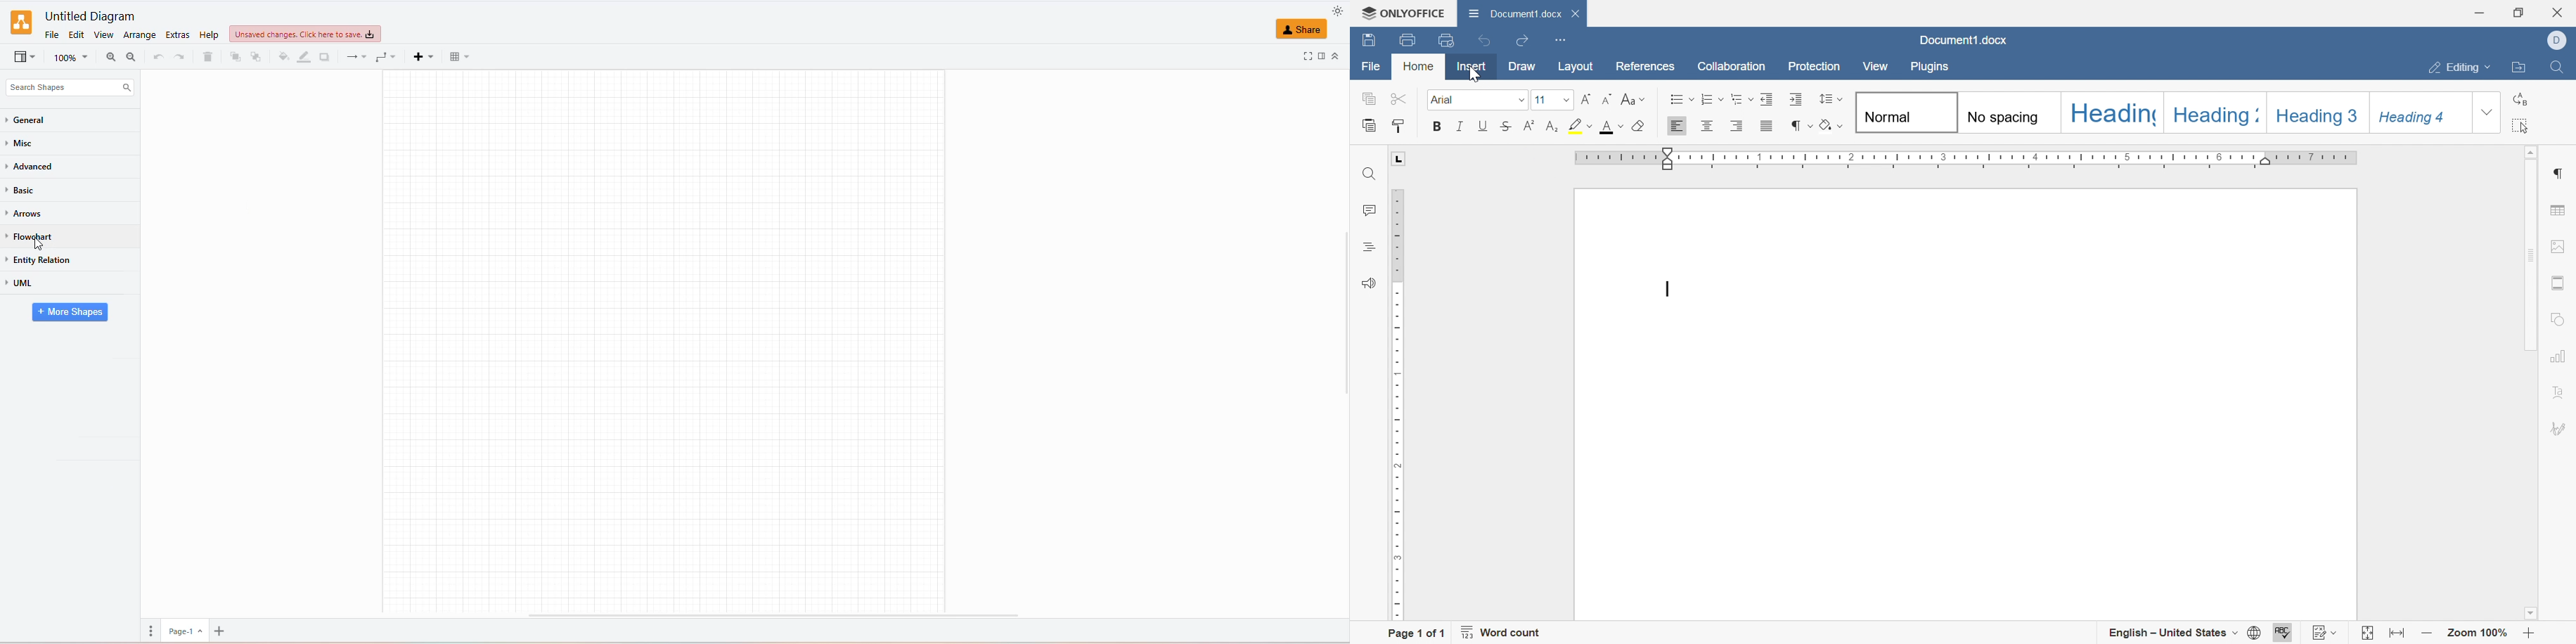 The height and width of the screenshot is (644, 2576). Describe the element at coordinates (1711, 98) in the screenshot. I see `Numbering` at that location.